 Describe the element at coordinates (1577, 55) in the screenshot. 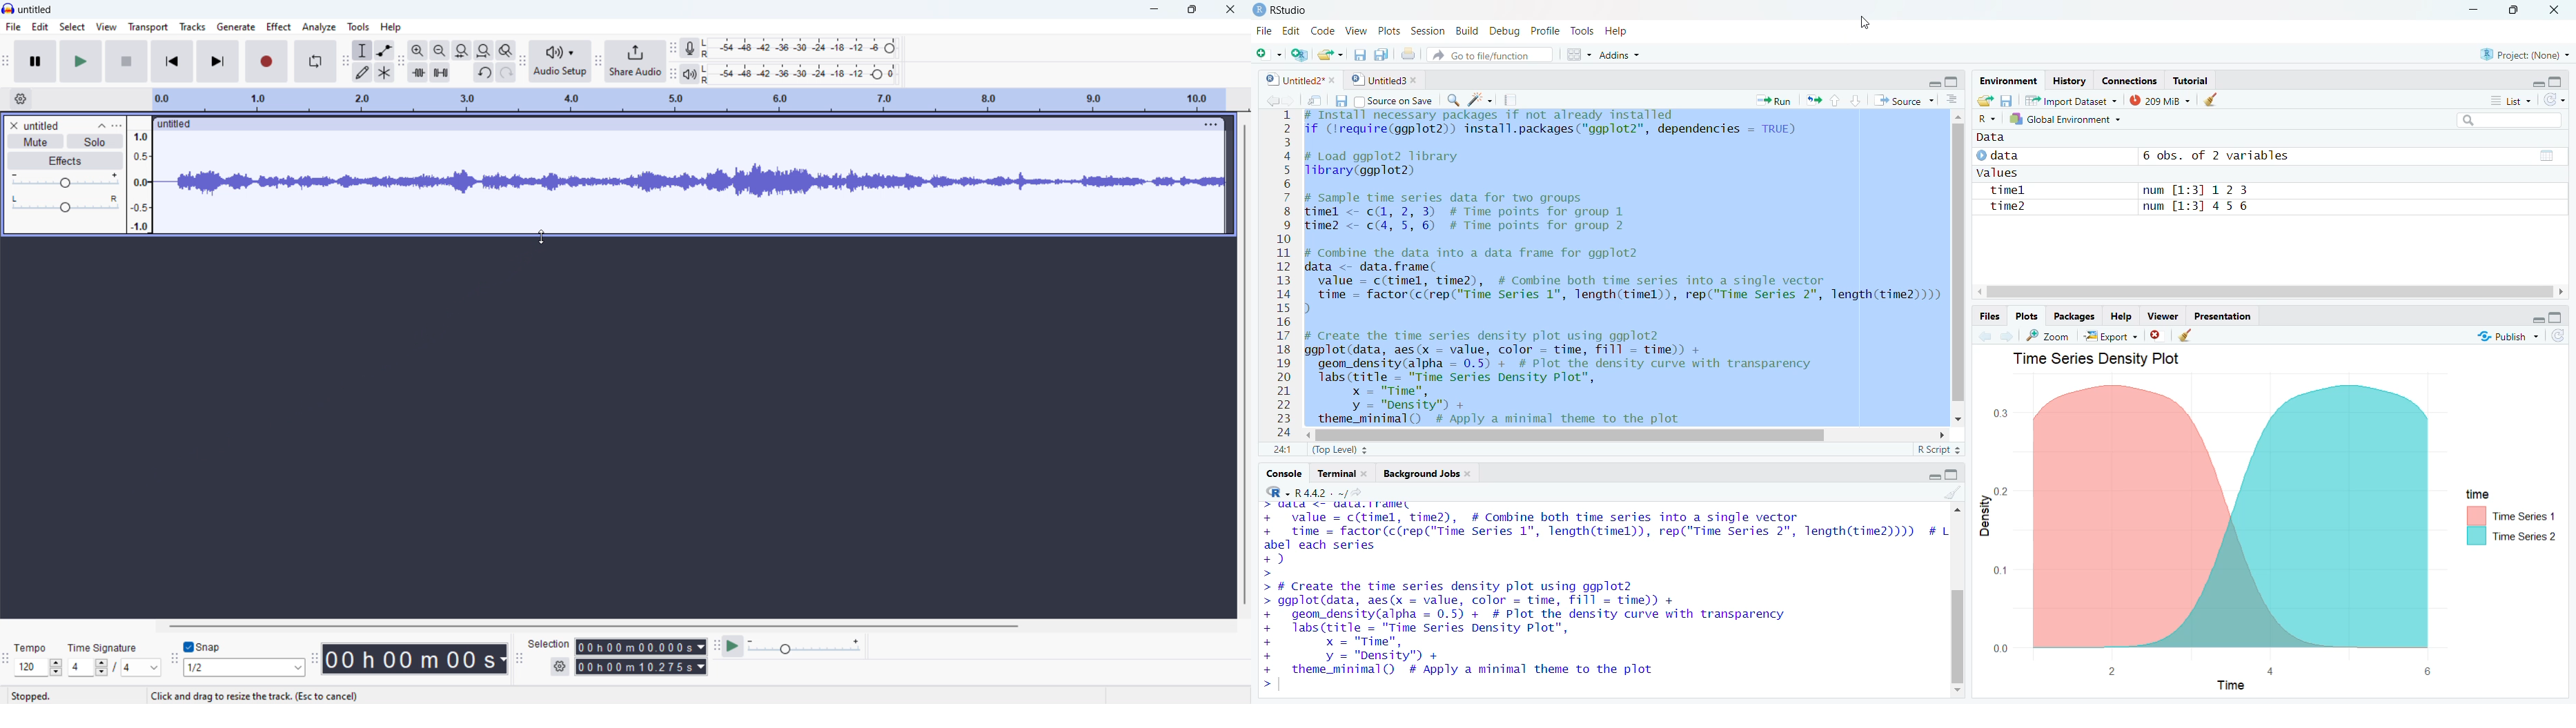

I see `Workspace panes` at that location.